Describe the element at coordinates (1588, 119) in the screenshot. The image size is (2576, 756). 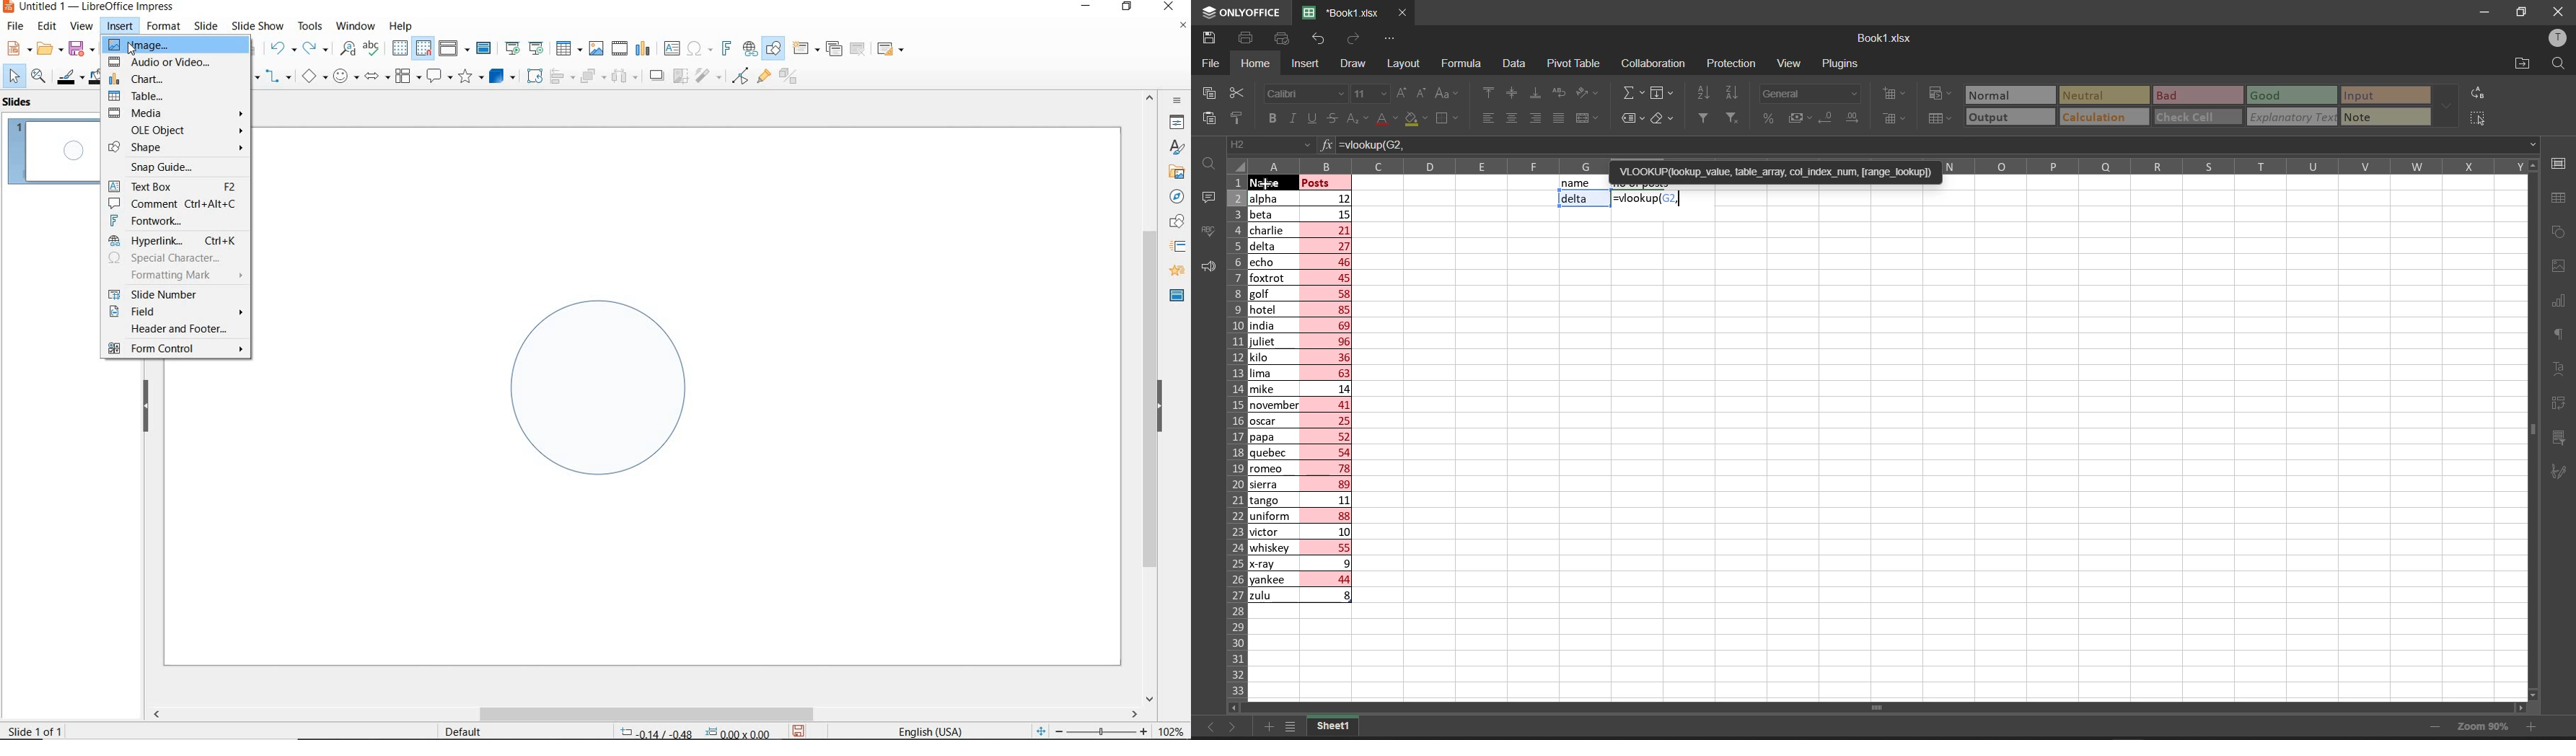
I see `merge and center` at that location.